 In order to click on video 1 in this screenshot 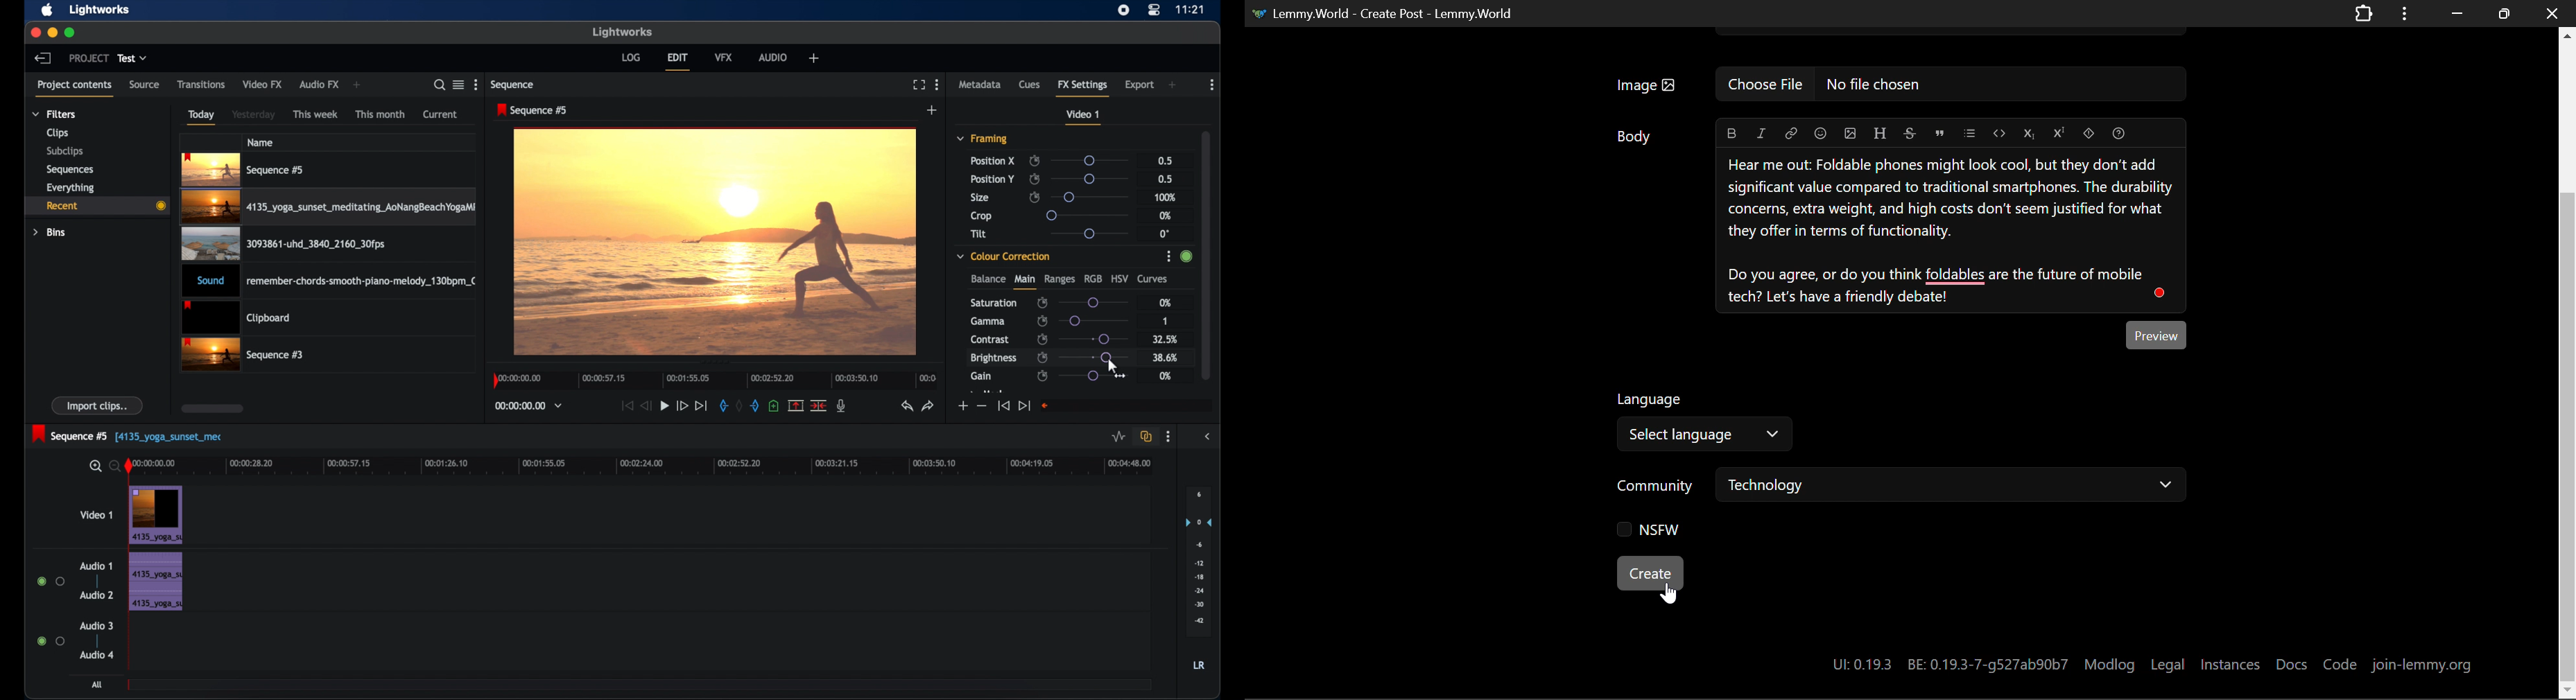, I will do `click(97, 515)`.